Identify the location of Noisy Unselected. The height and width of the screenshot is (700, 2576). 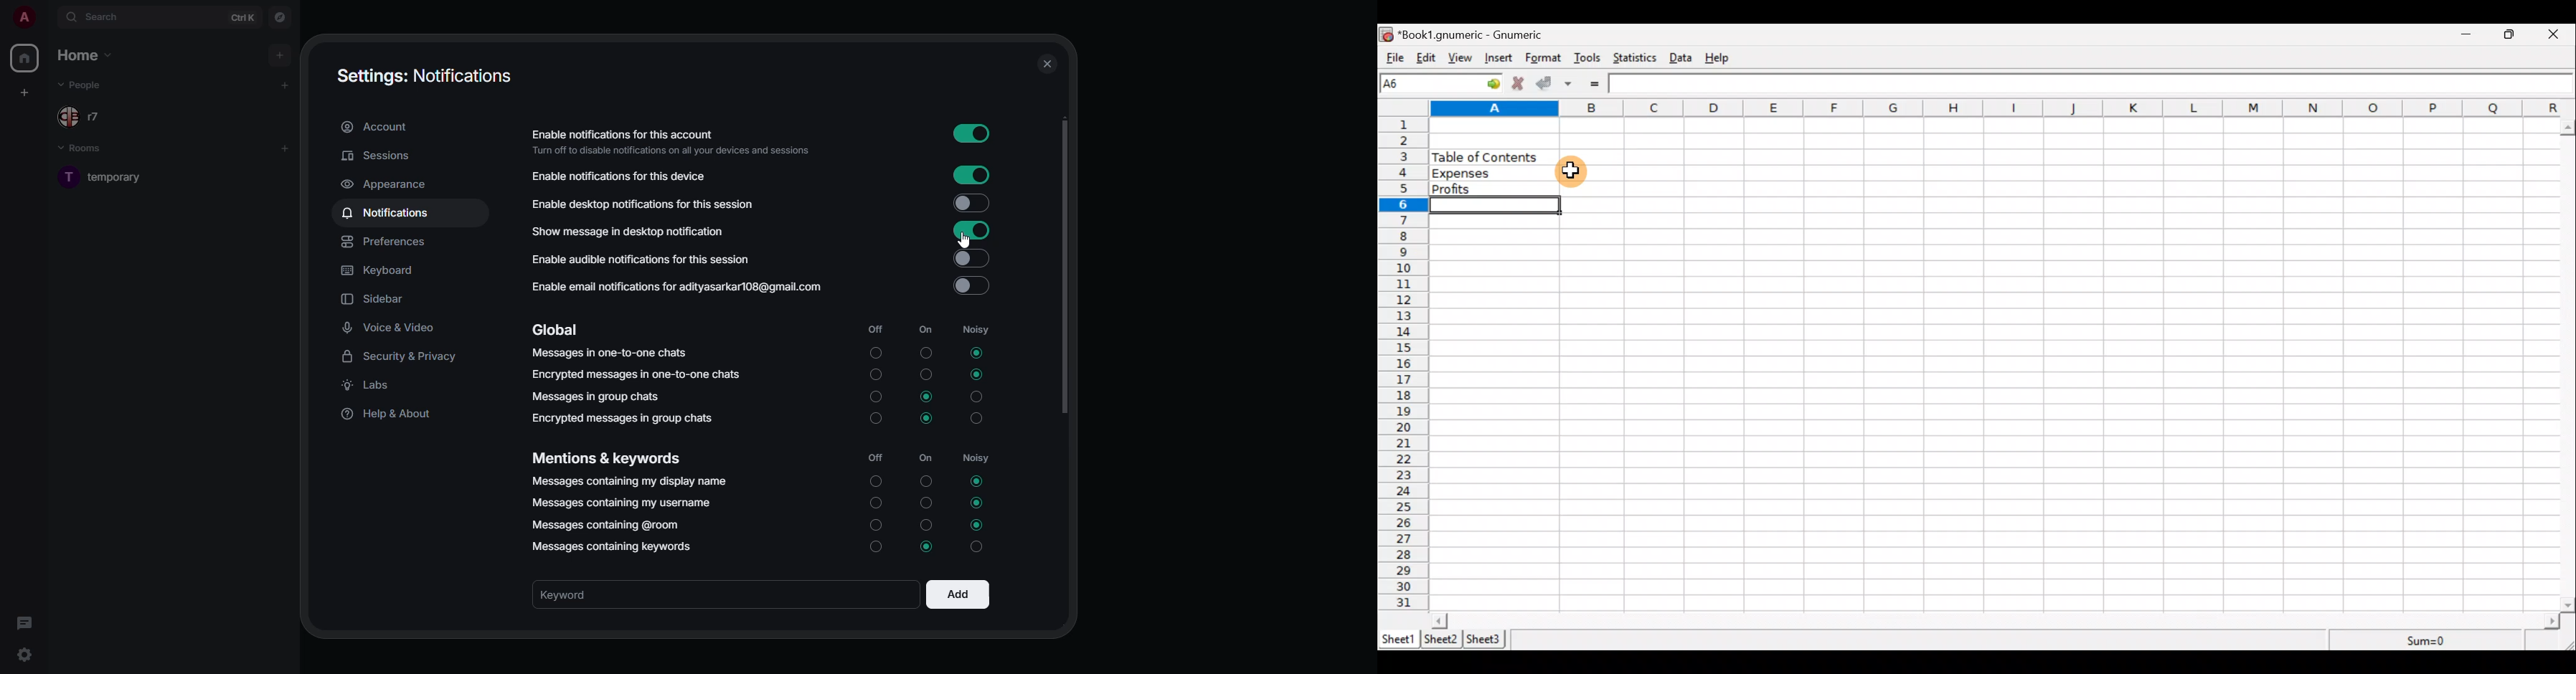
(976, 398).